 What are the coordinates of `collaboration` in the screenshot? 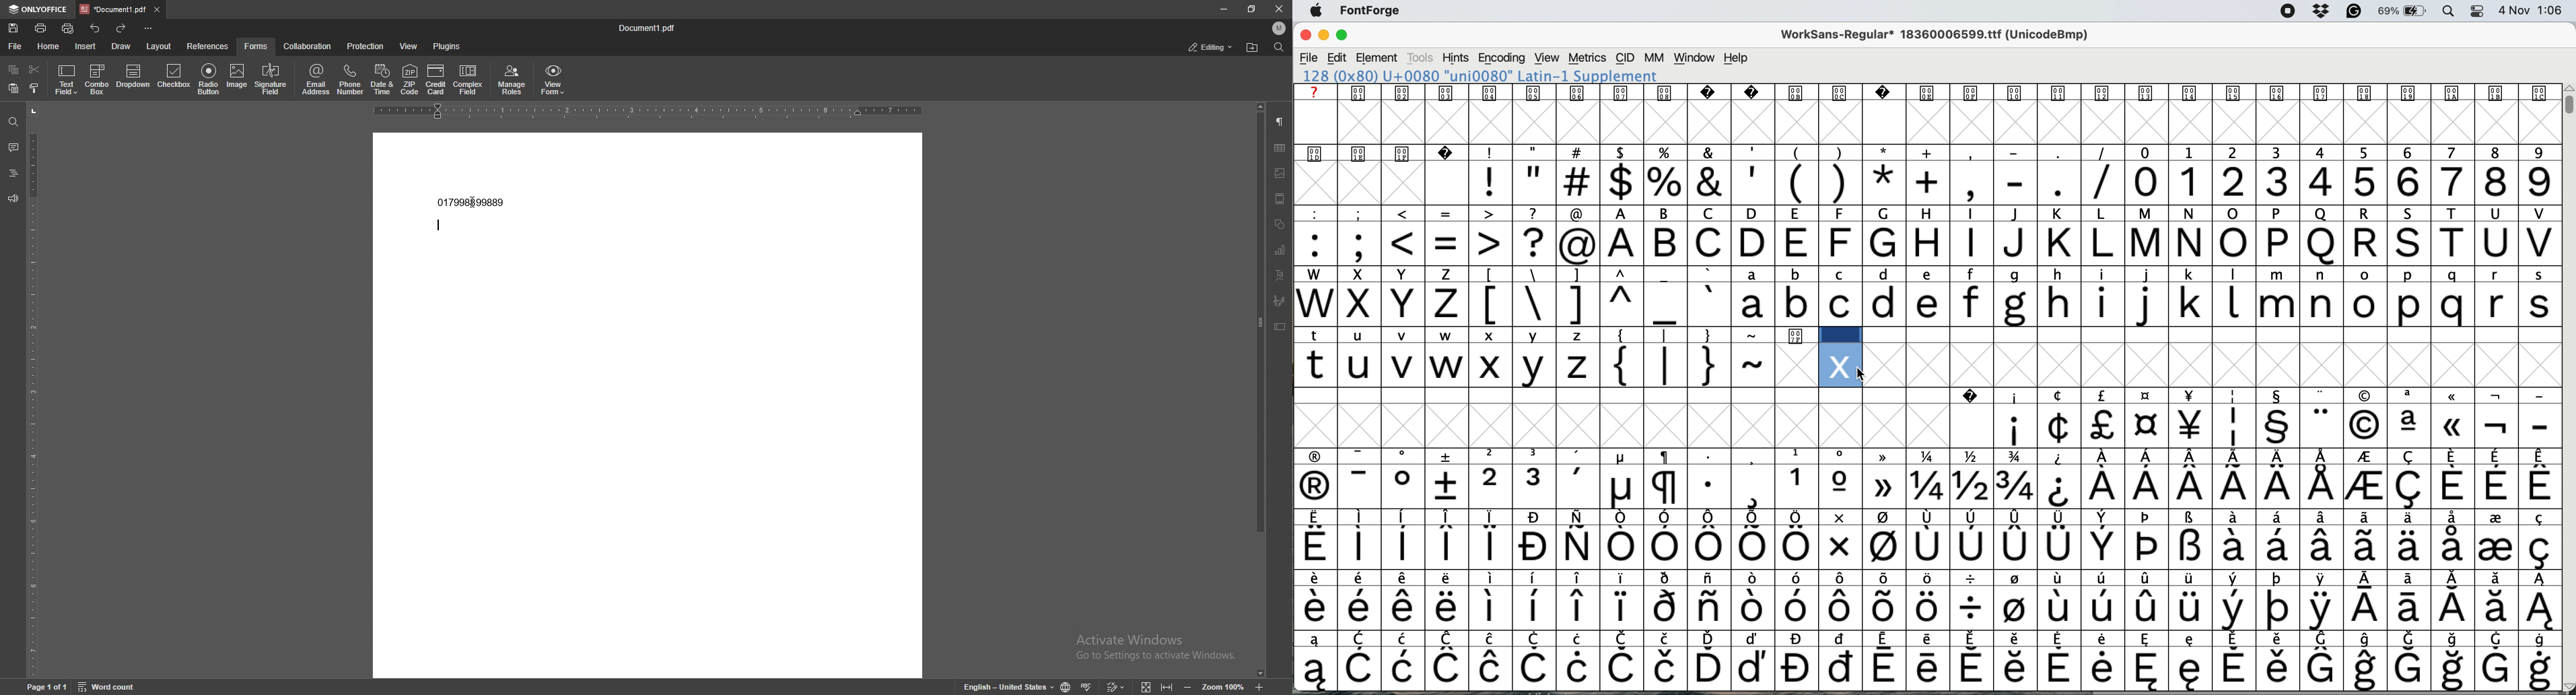 It's located at (308, 46).